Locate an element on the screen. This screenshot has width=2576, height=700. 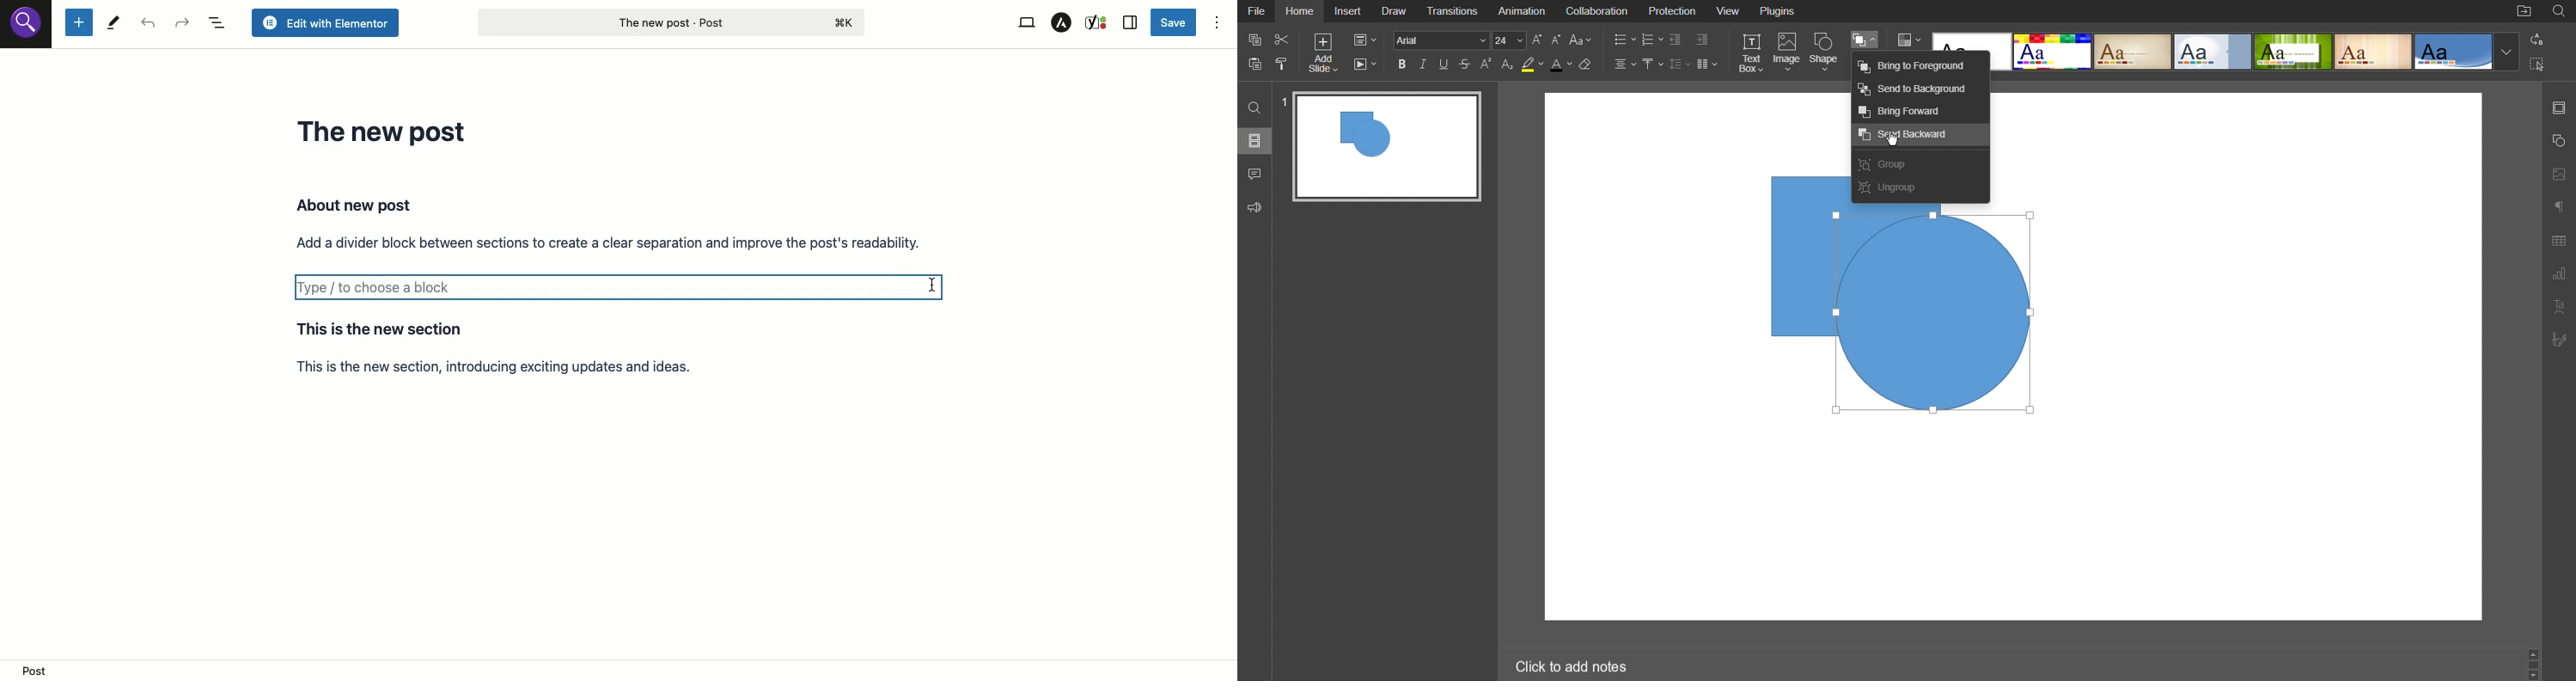
Bold is located at coordinates (1403, 65).